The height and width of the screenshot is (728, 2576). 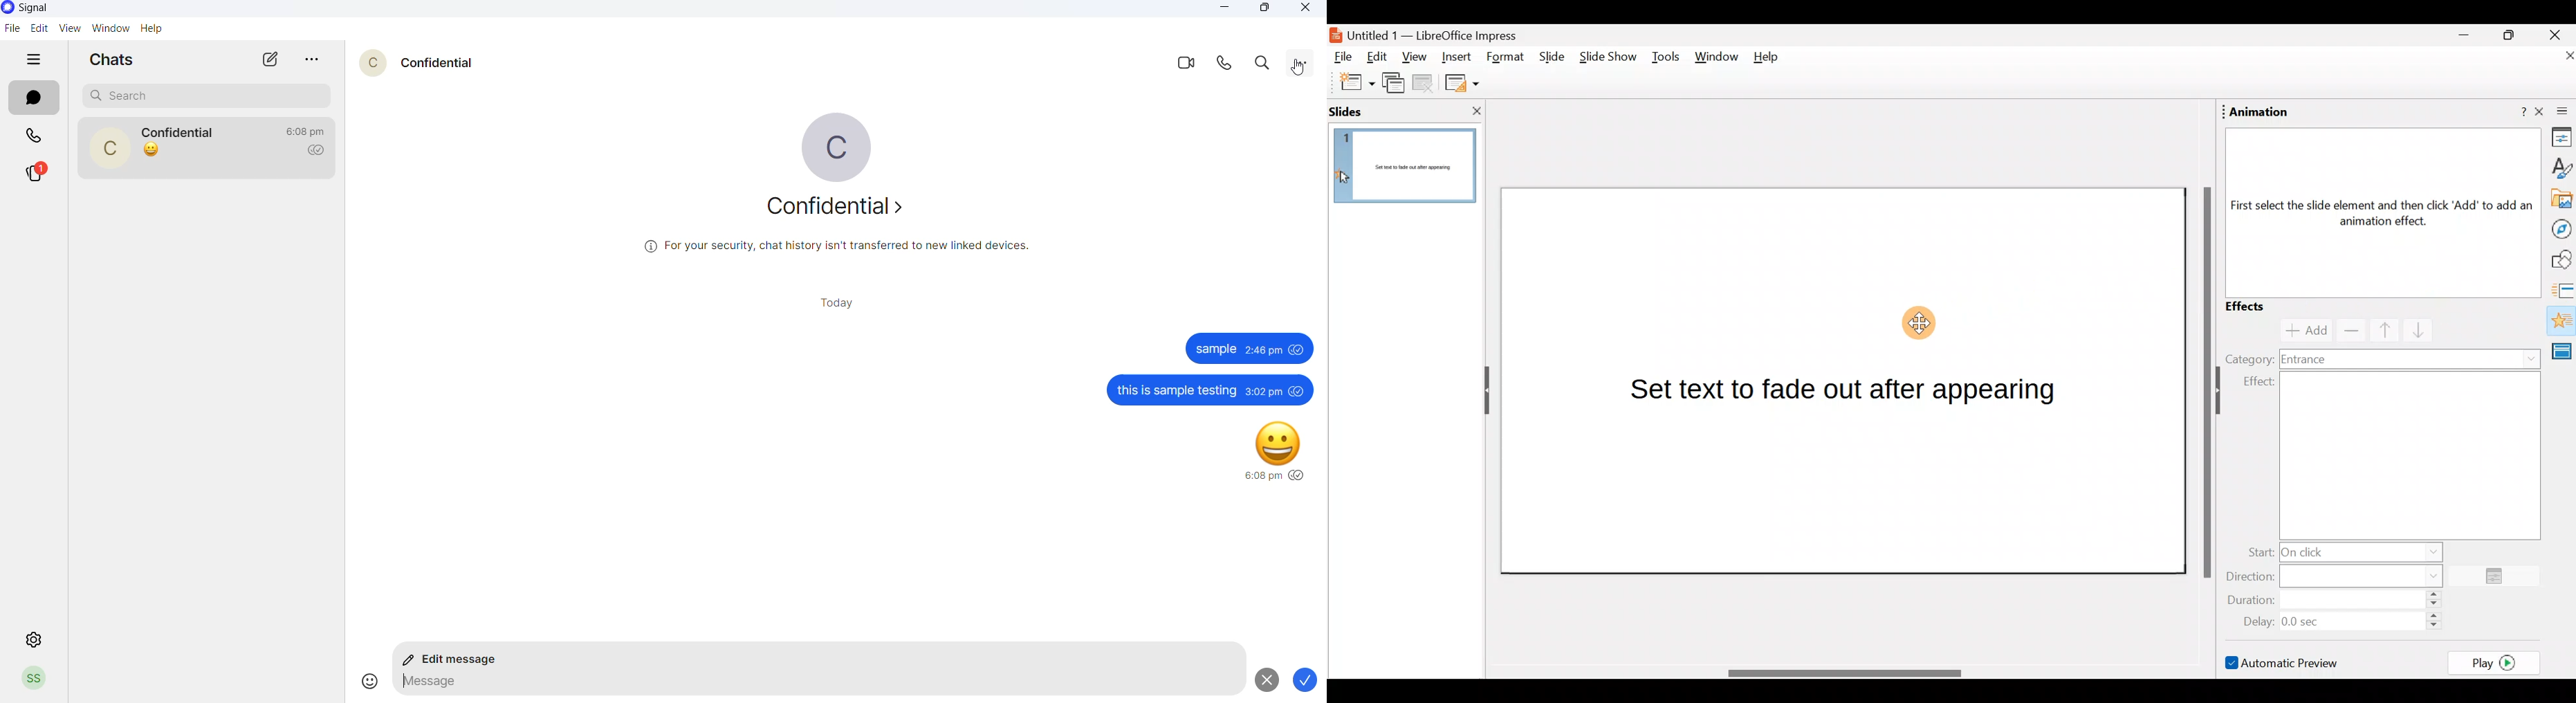 I want to click on 3:02 pm, so click(x=1262, y=391).